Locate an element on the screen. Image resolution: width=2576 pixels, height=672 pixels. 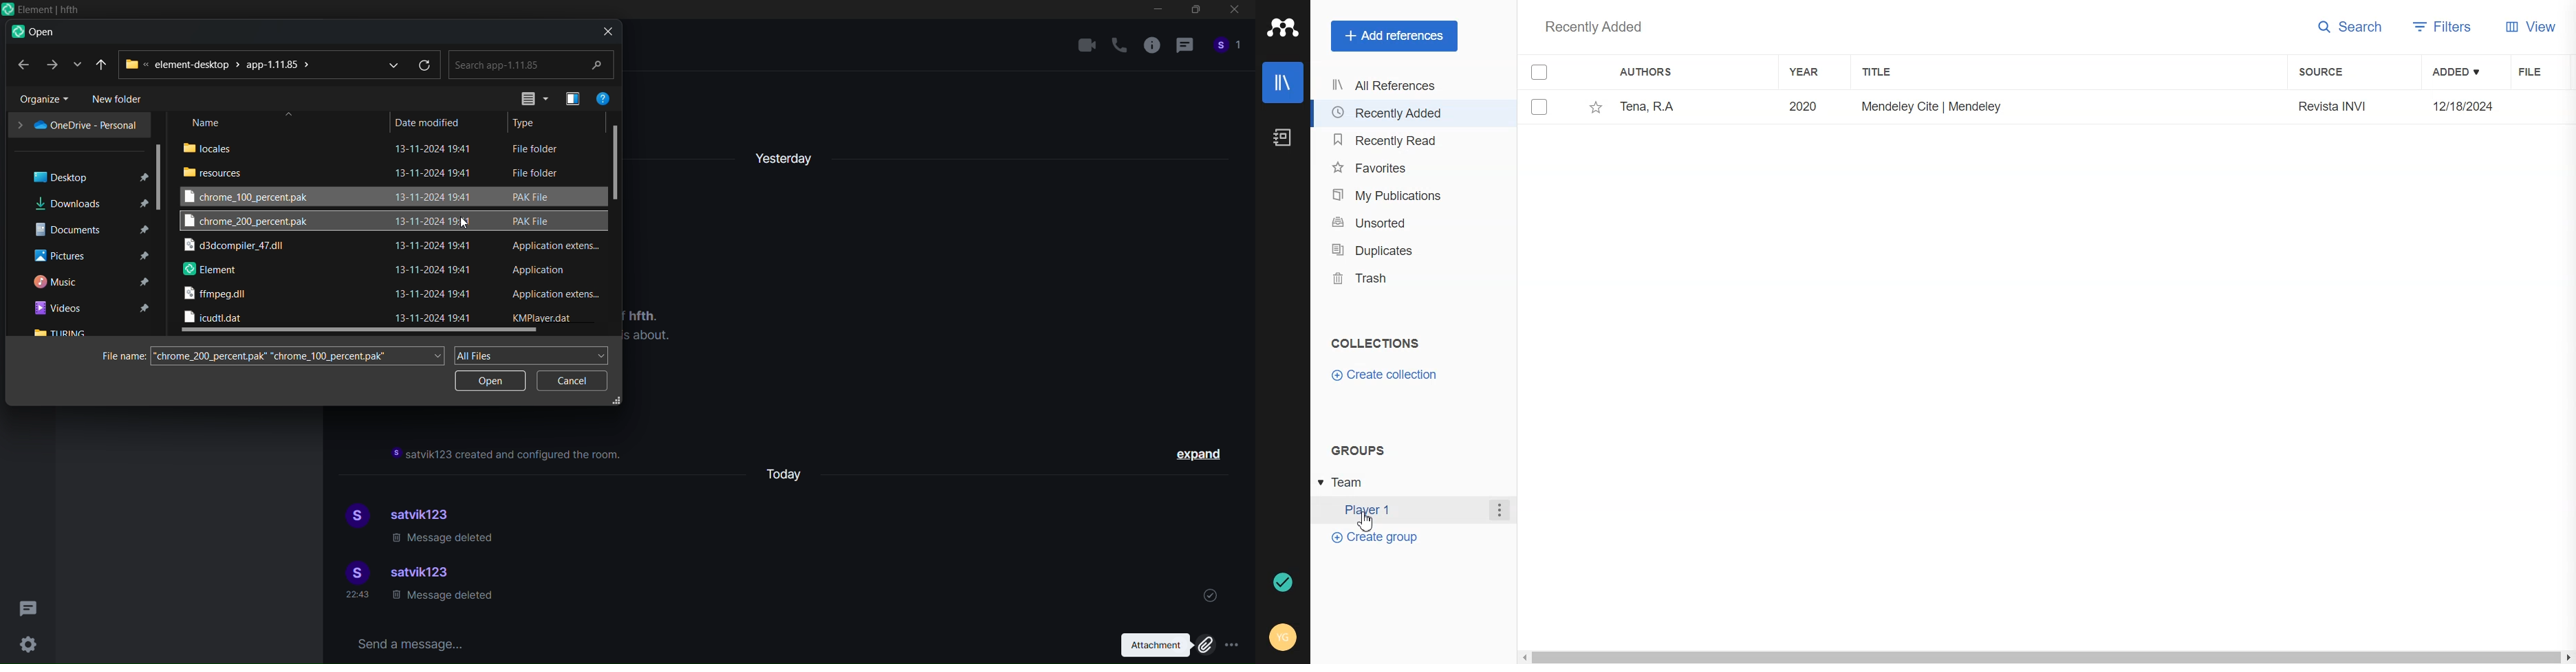
forward is located at coordinates (50, 65).